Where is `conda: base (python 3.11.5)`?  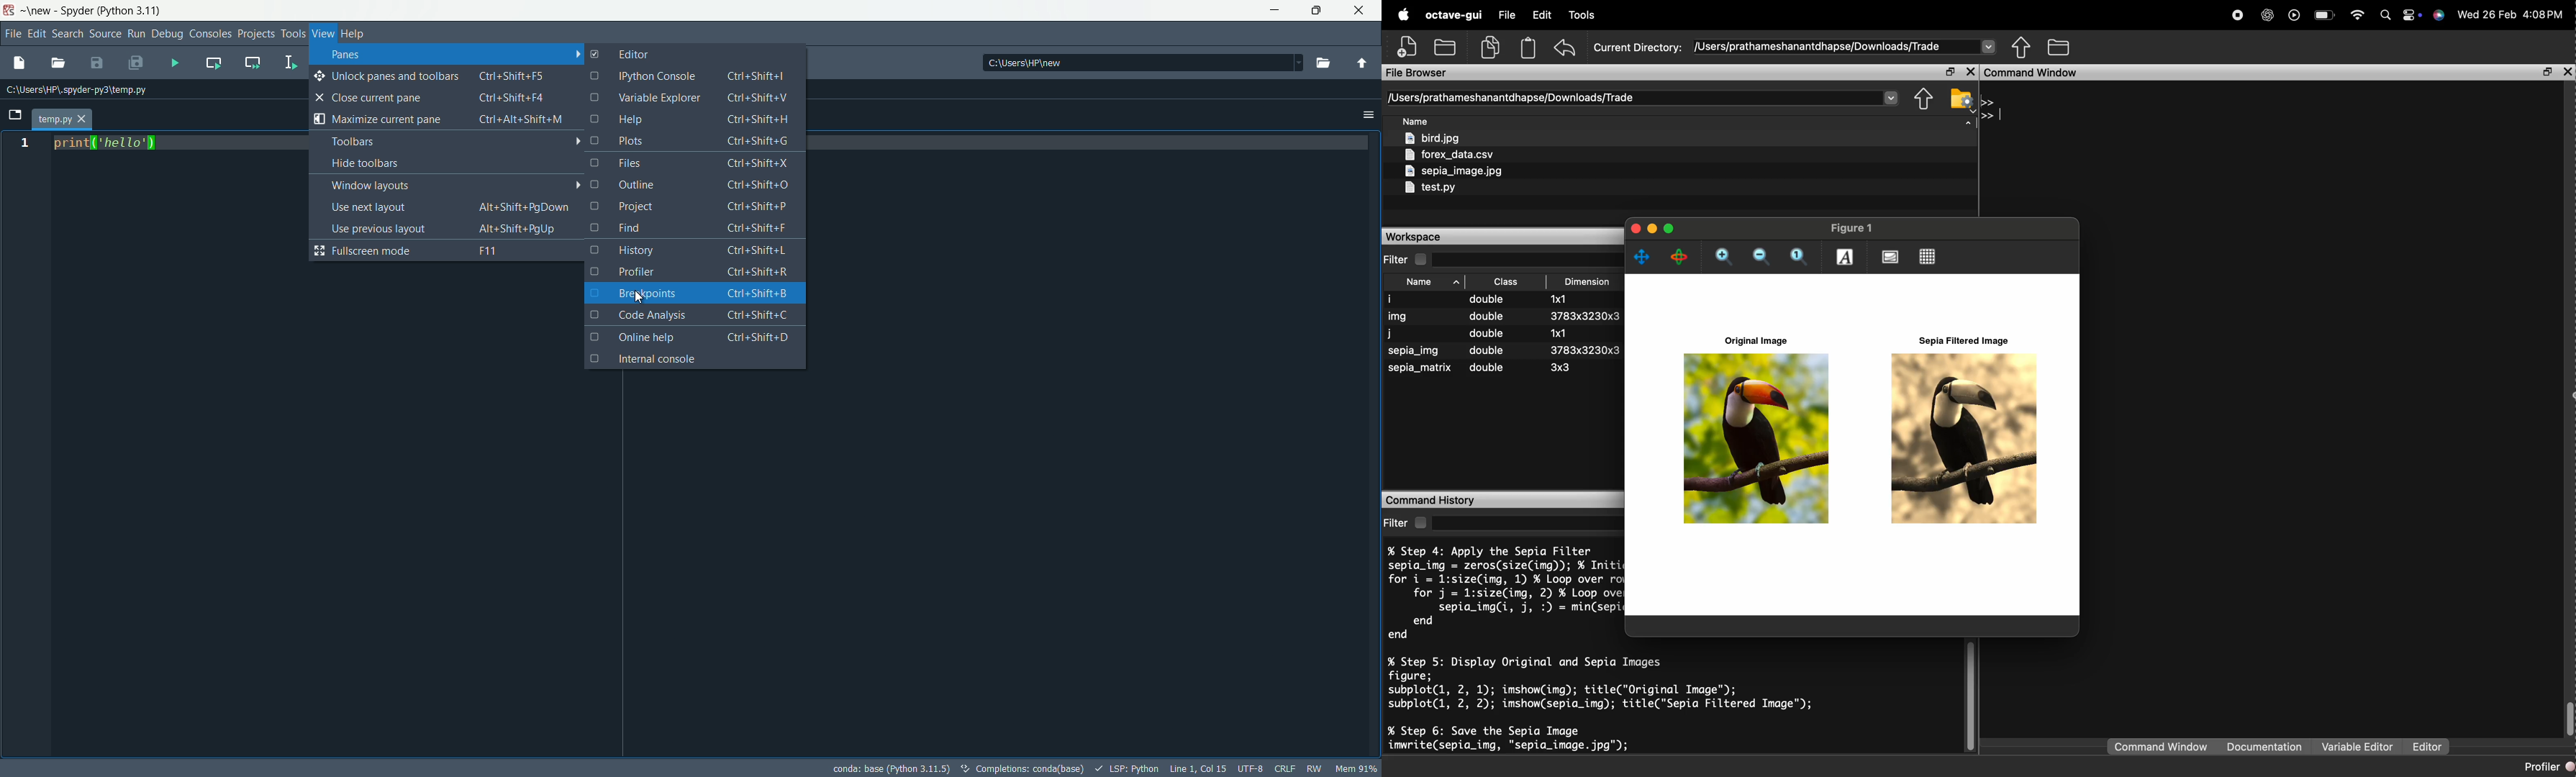 conda: base (python 3.11.5) is located at coordinates (892, 768).